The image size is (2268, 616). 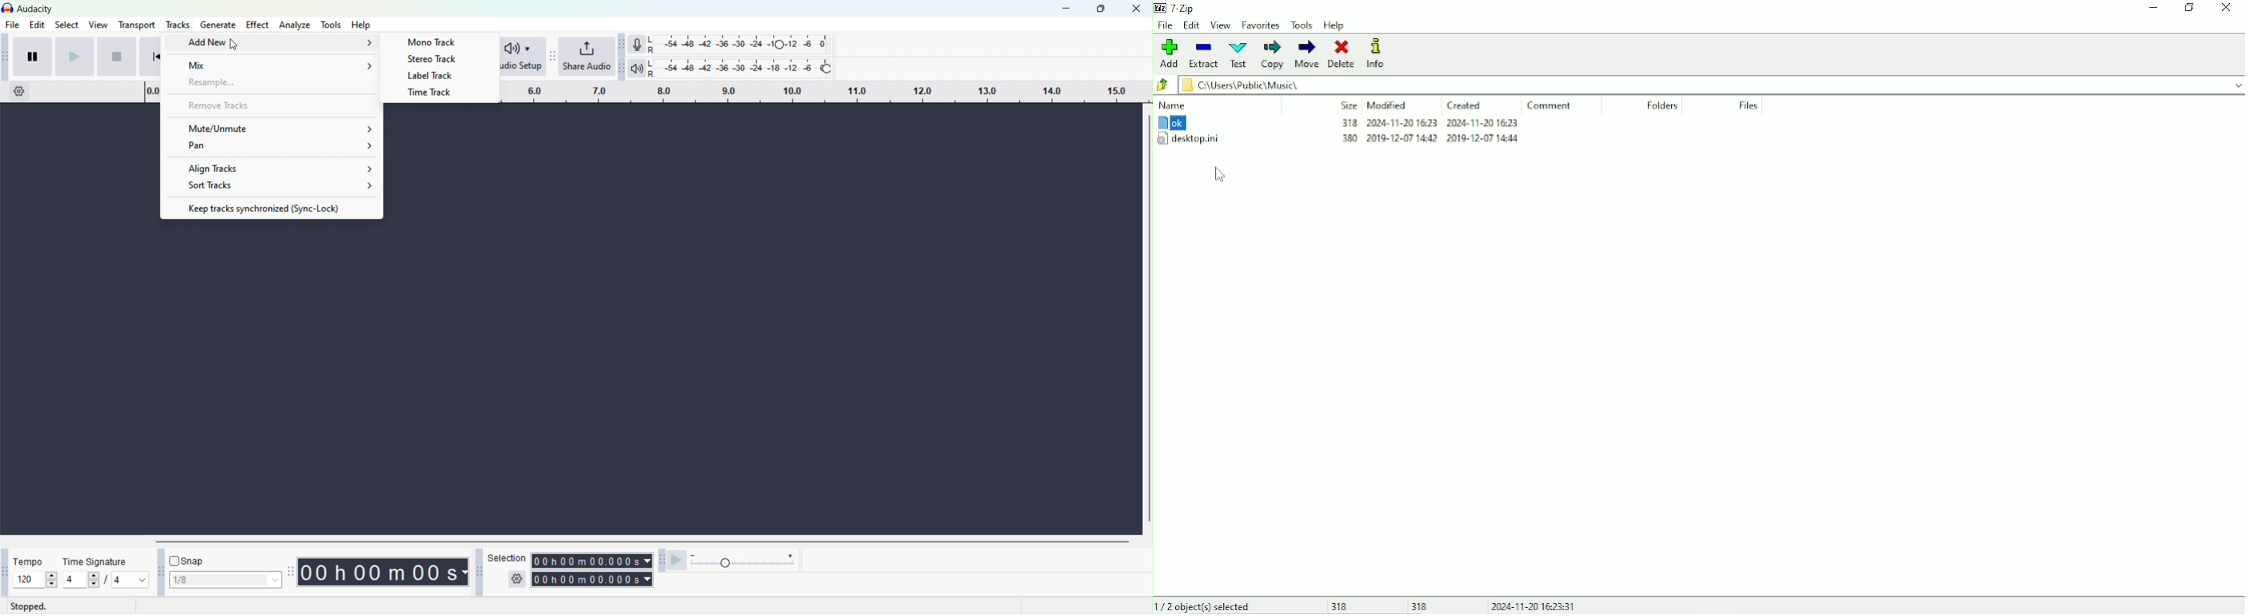 I want to click on Generate, so click(x=216, y=25).